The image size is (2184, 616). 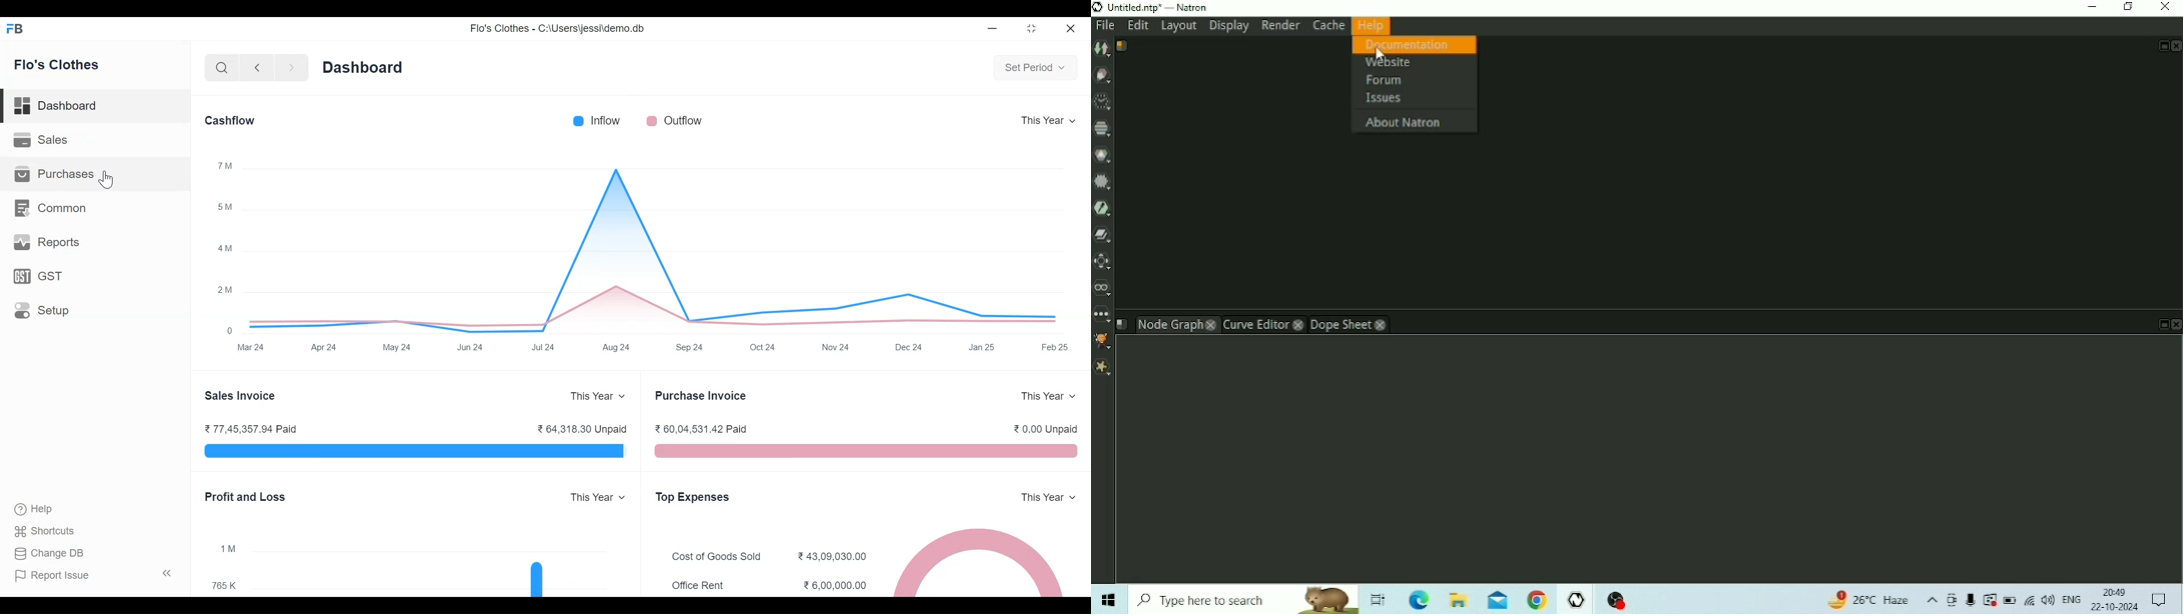 What do you see at coordinates (693, 497) in the screenshot?
I see `Top Expenses` at bounding box center [693, 497].